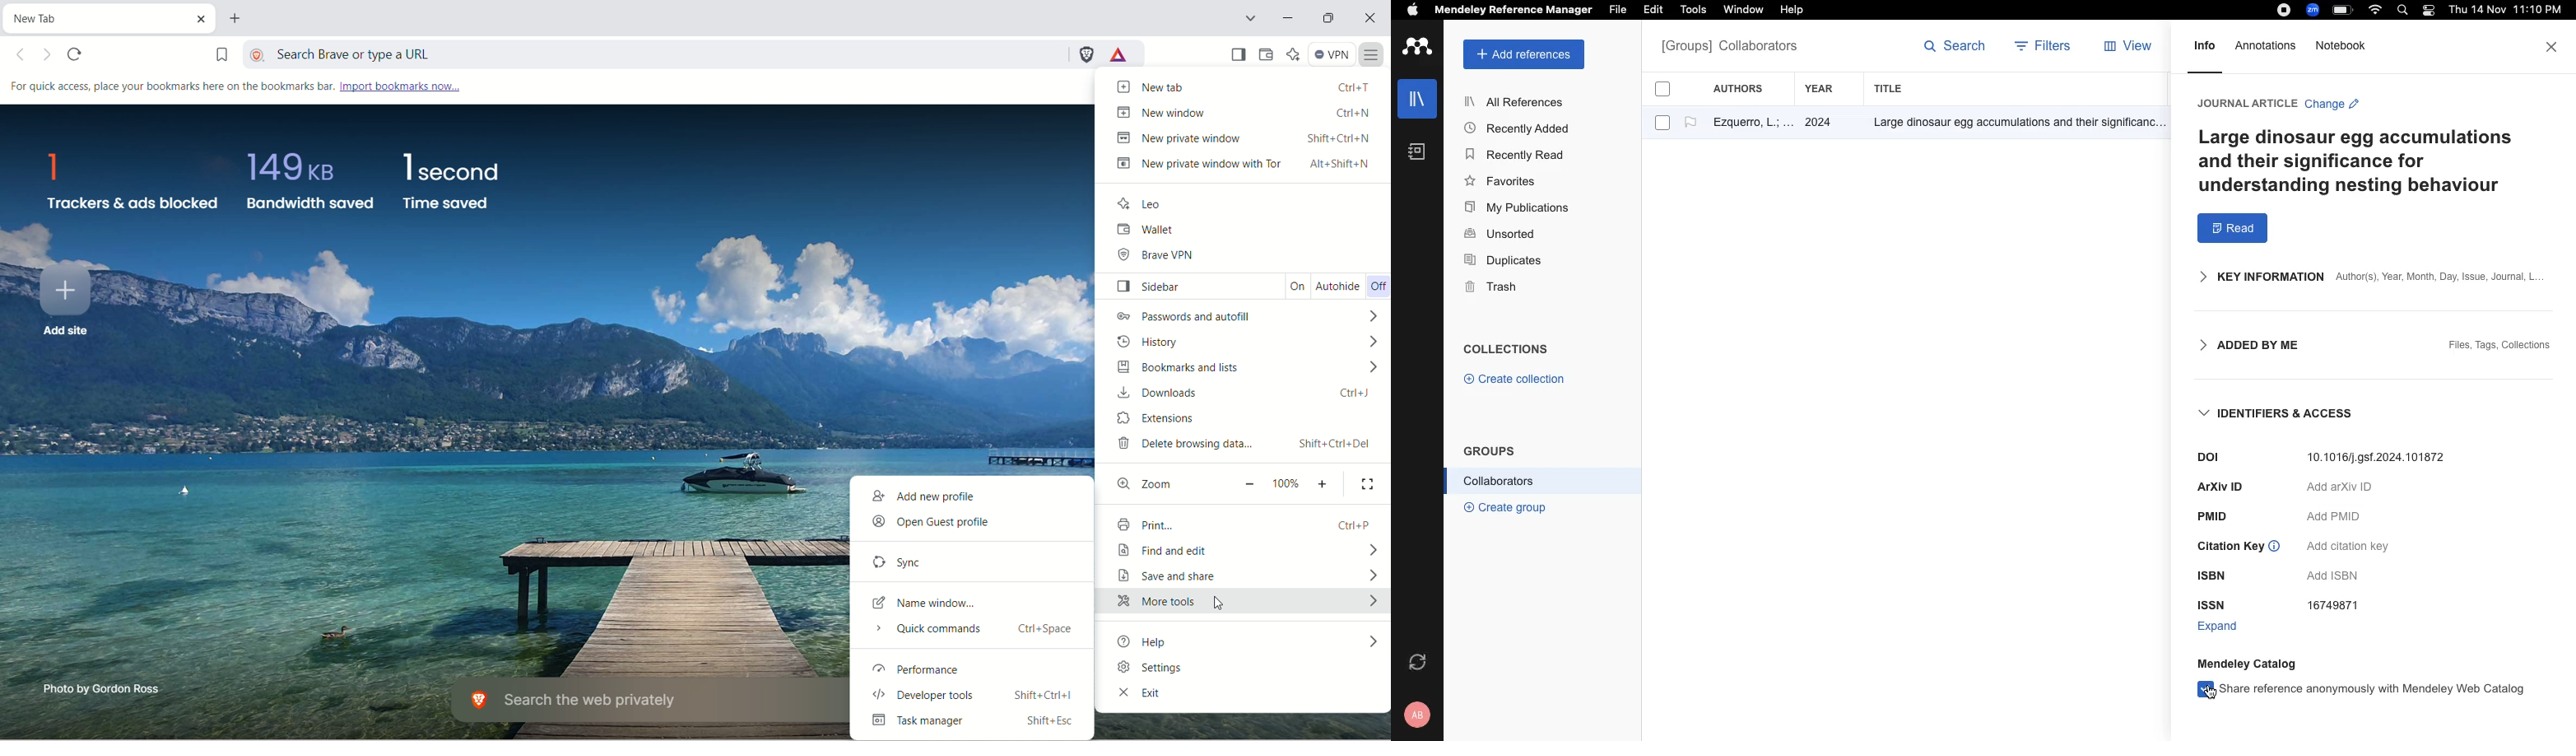  What do you see at coordinates (1790, 11) in the screenshot?
I see `Help` at bounding box center [1790, 11].